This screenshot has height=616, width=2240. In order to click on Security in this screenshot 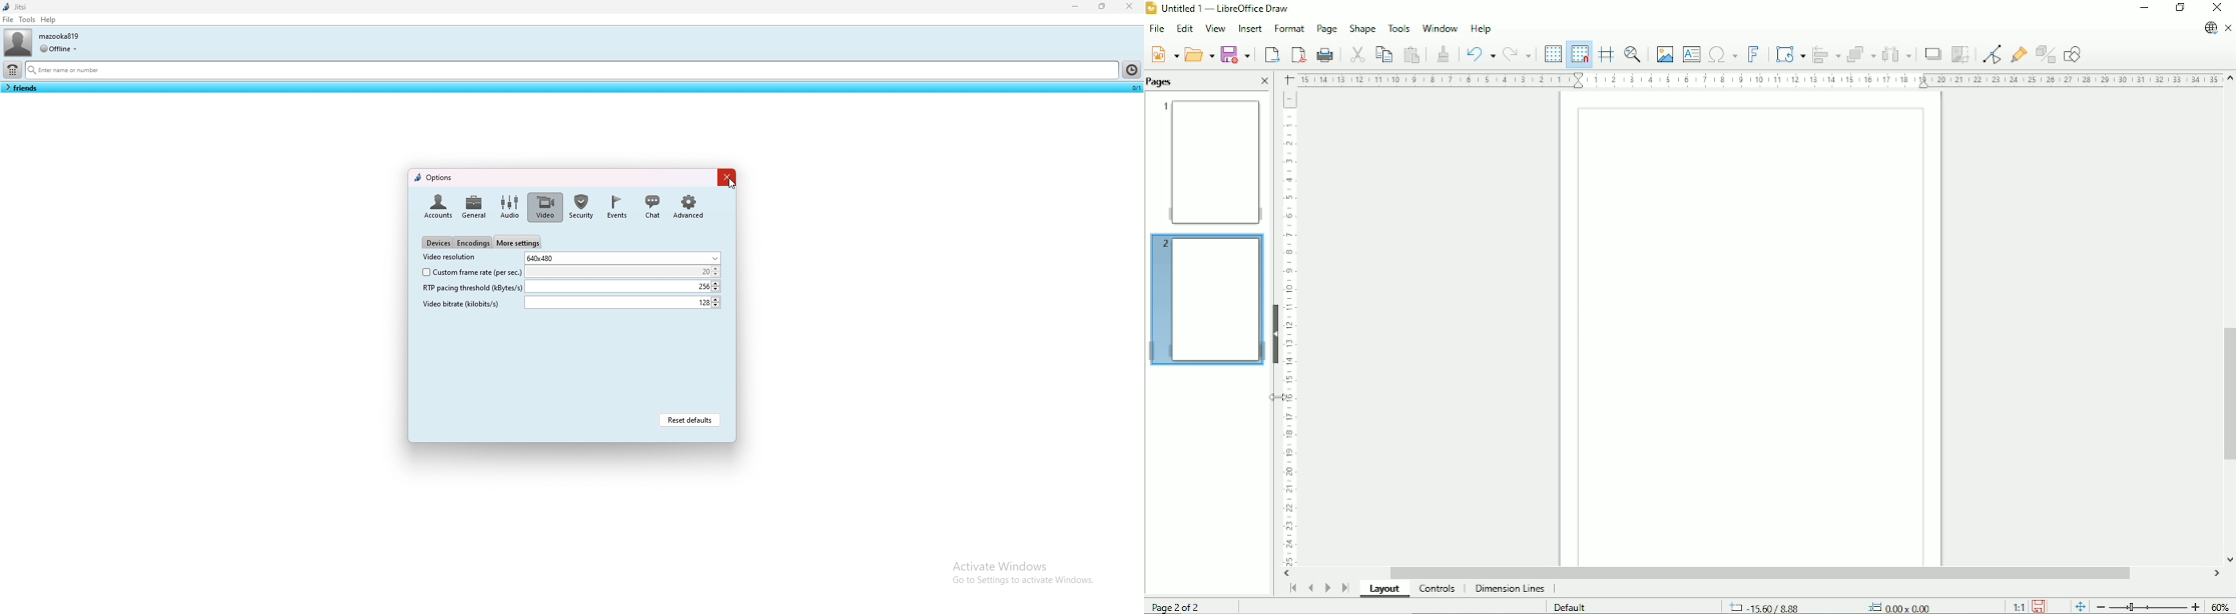, I will do `click(582, 206)`.